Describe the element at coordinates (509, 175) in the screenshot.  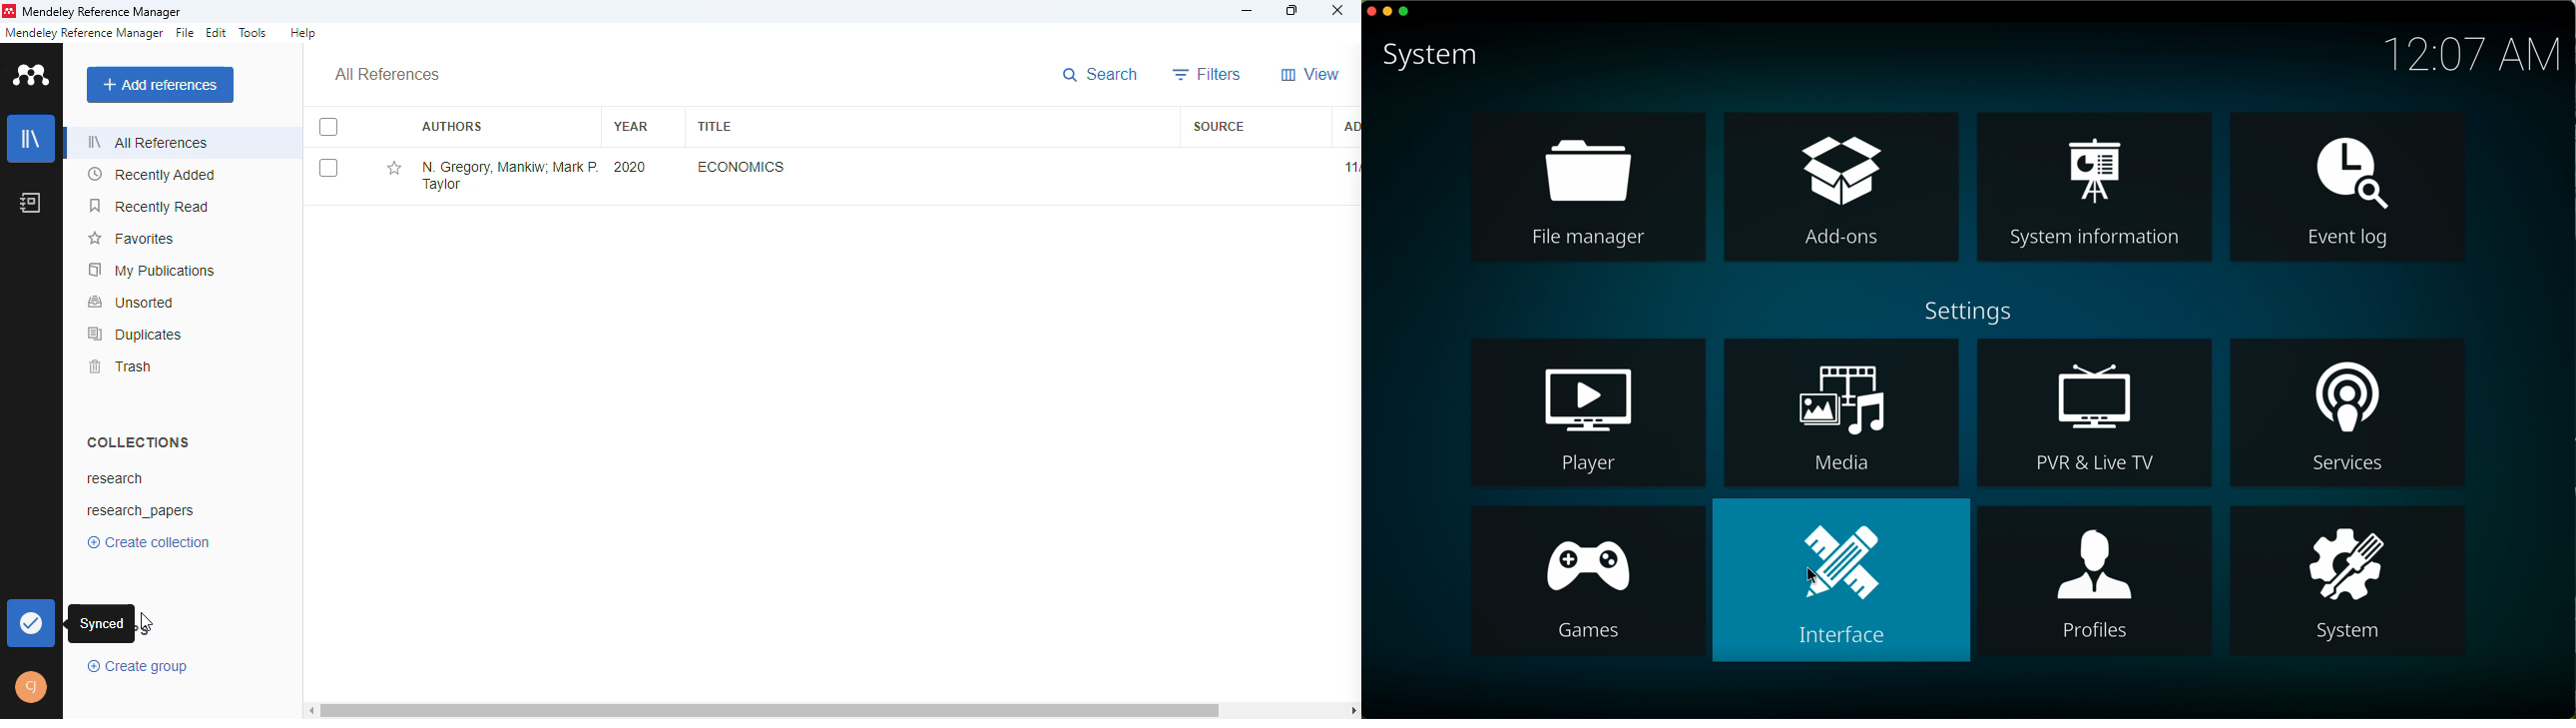
I see `N. Gregory Mankiw, Mark P. Taylor` at that location.